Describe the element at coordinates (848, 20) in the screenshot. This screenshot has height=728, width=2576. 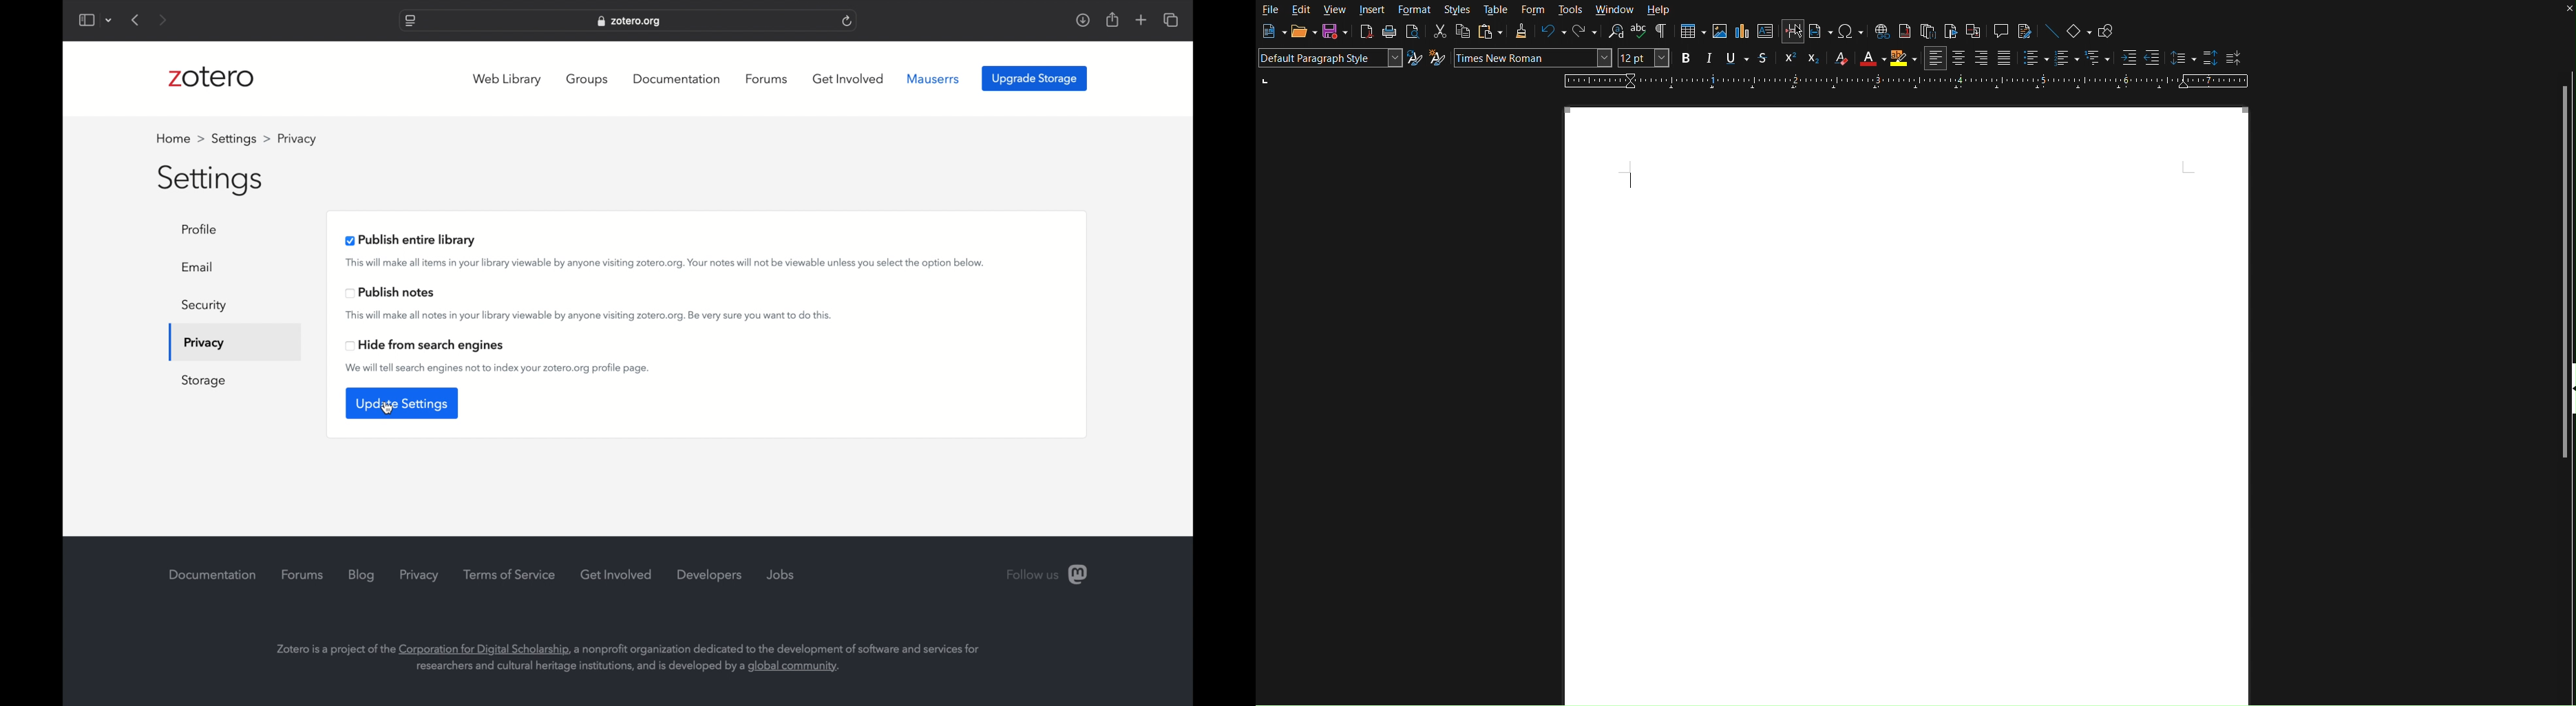
I see `refresh` at that location.